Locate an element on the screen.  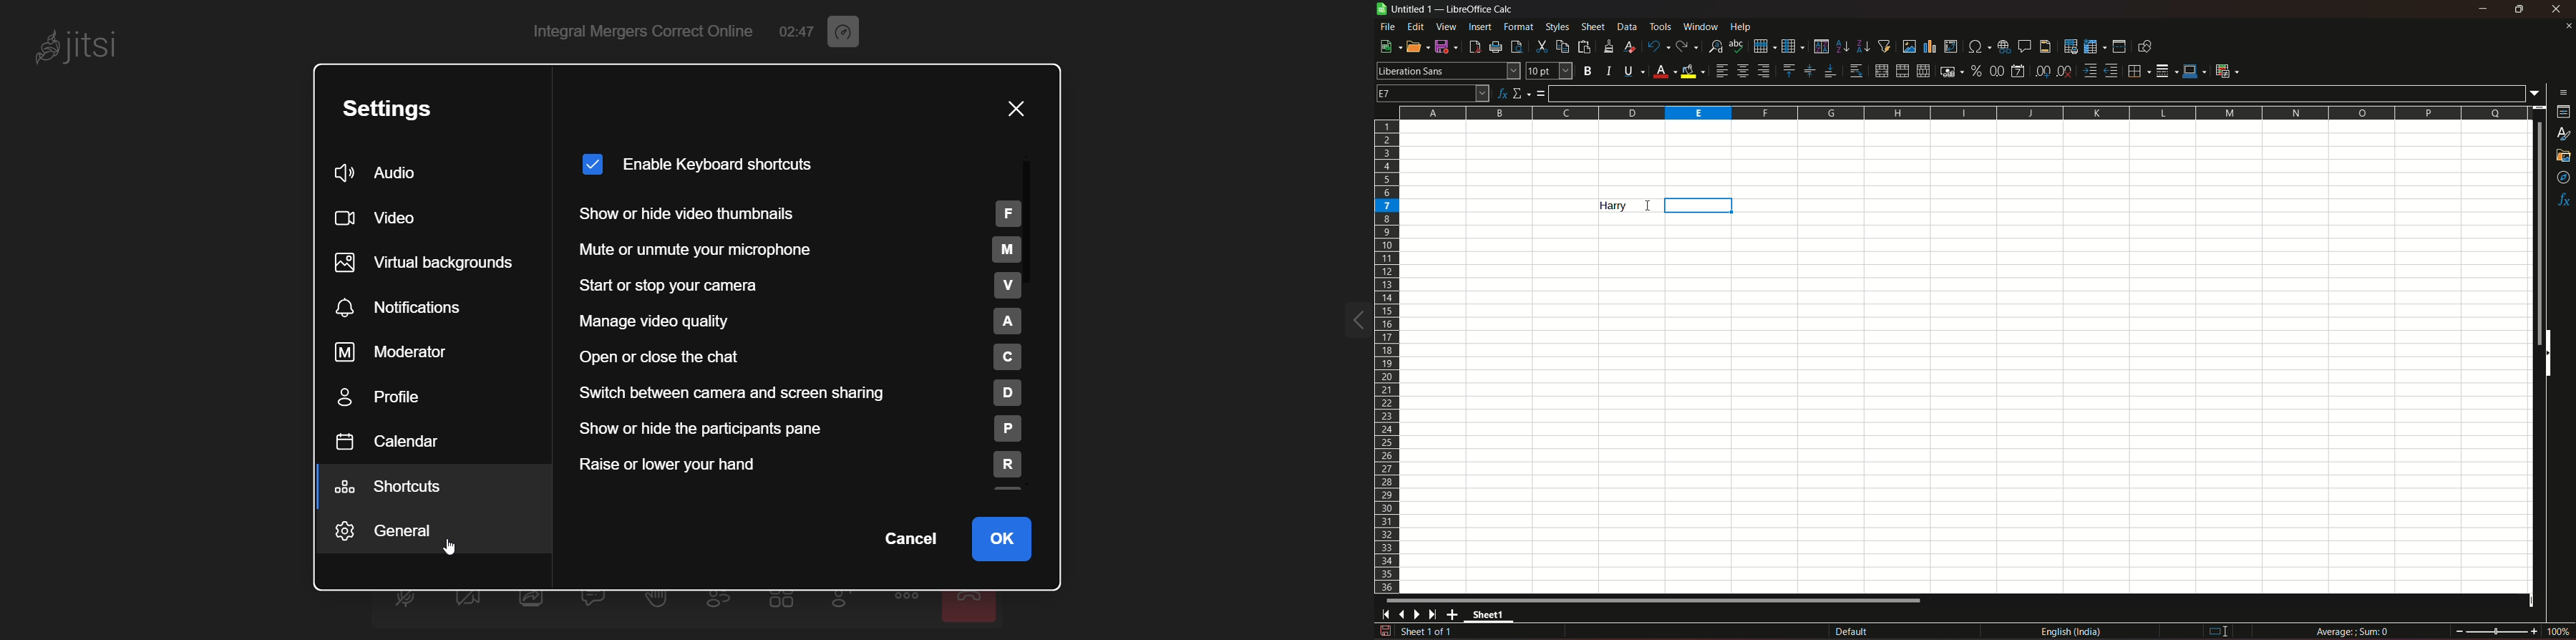
center vertically is located at coordinates (1809, 71).